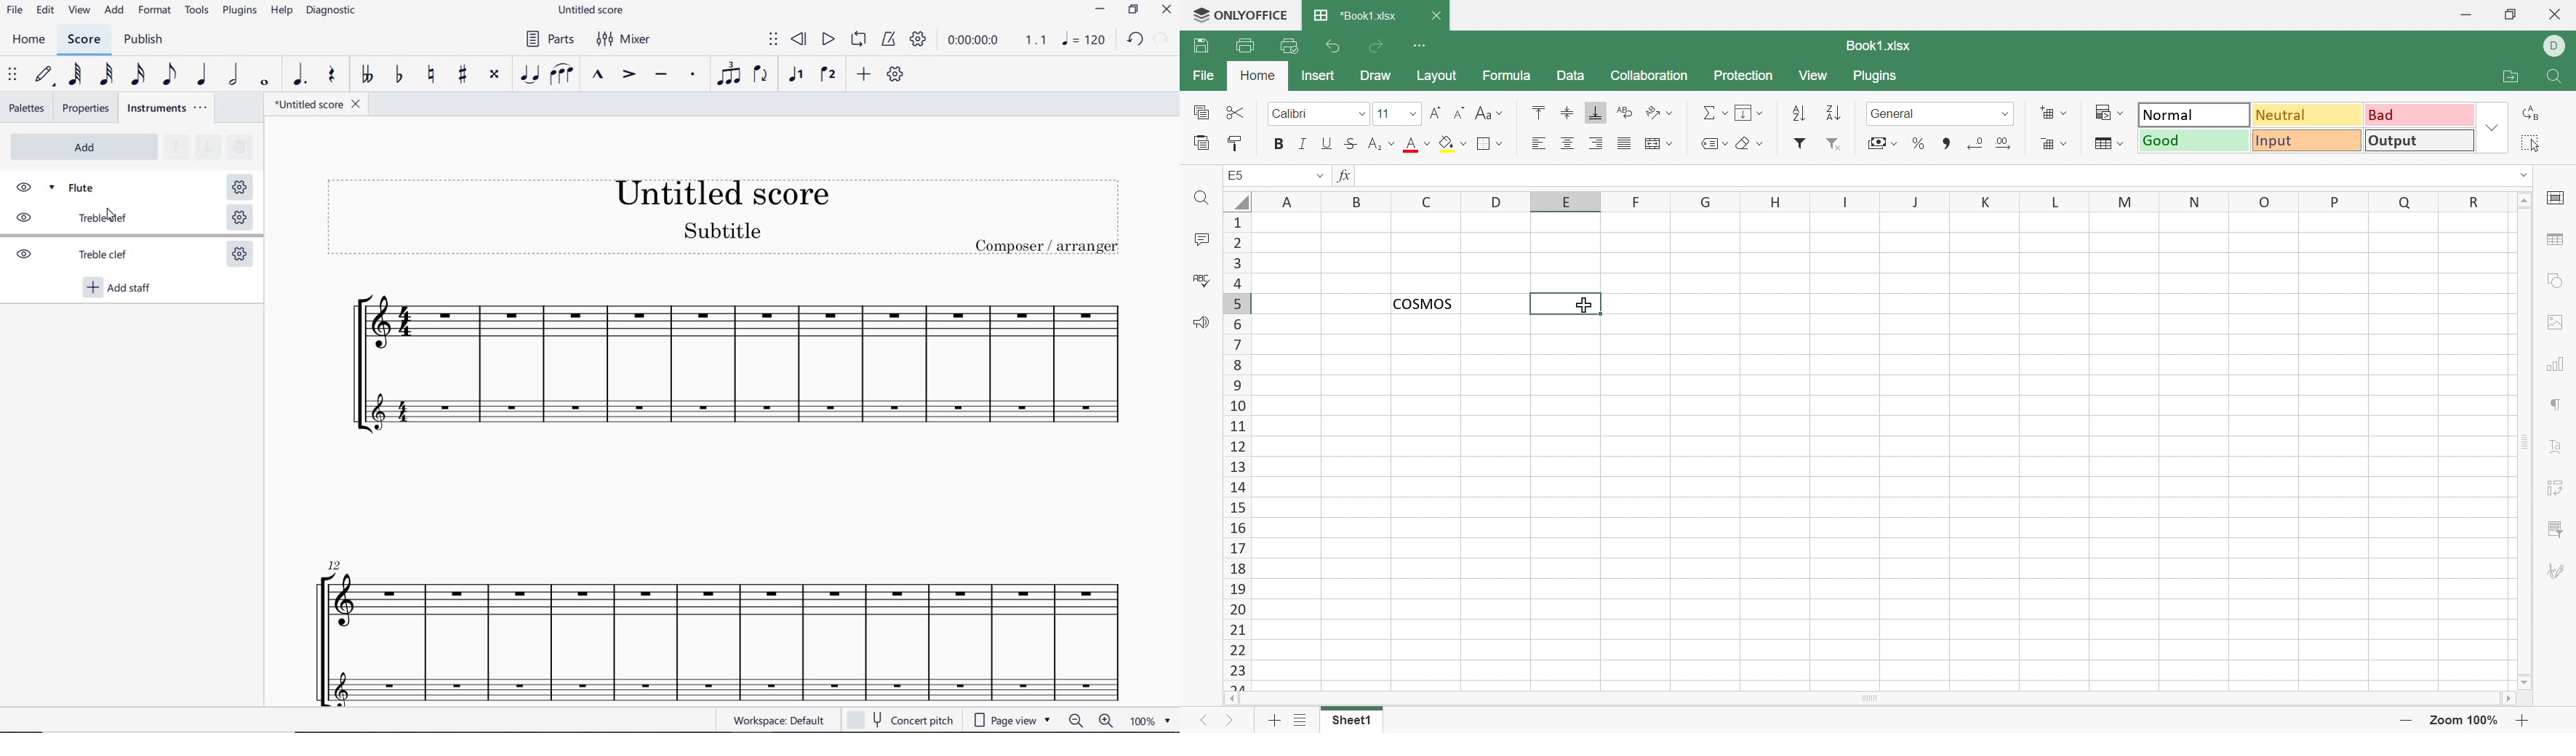  Describe the element at coordinates (1319, 176) in the screenshot. I see `Drop Down` at that location.